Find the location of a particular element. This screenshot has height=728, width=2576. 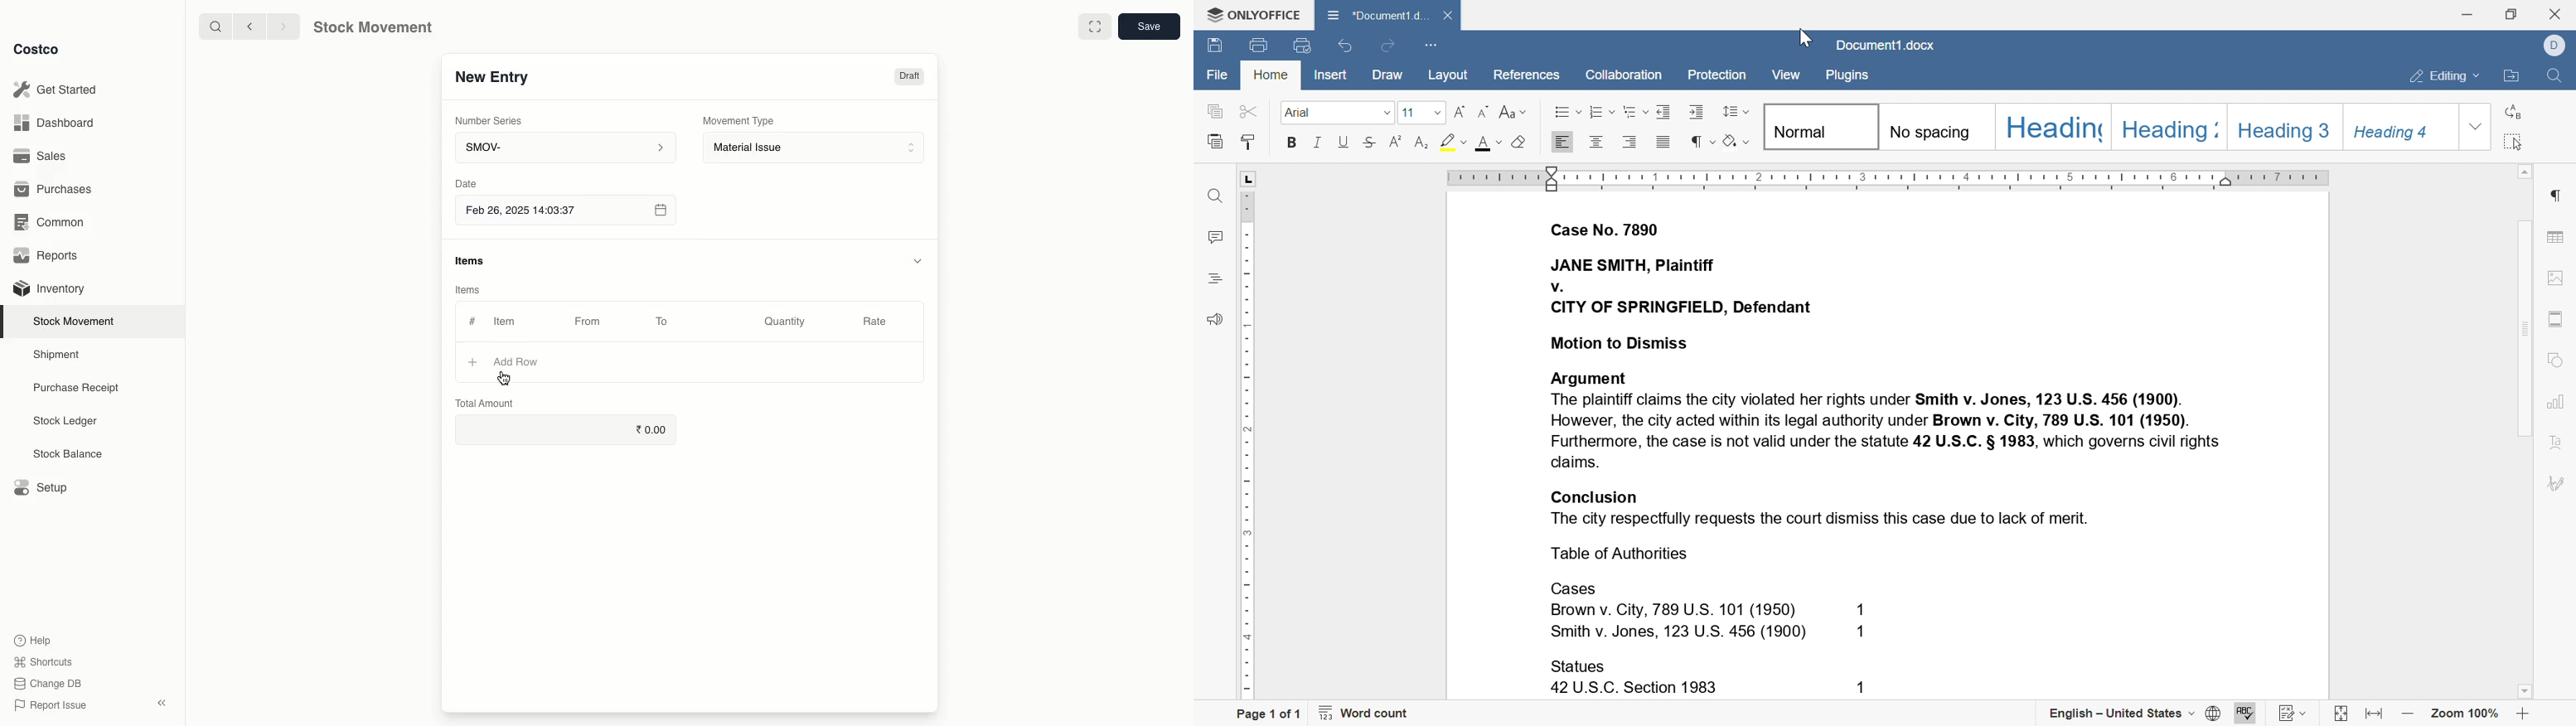

highlight color is located at coordinates (1450, 139).